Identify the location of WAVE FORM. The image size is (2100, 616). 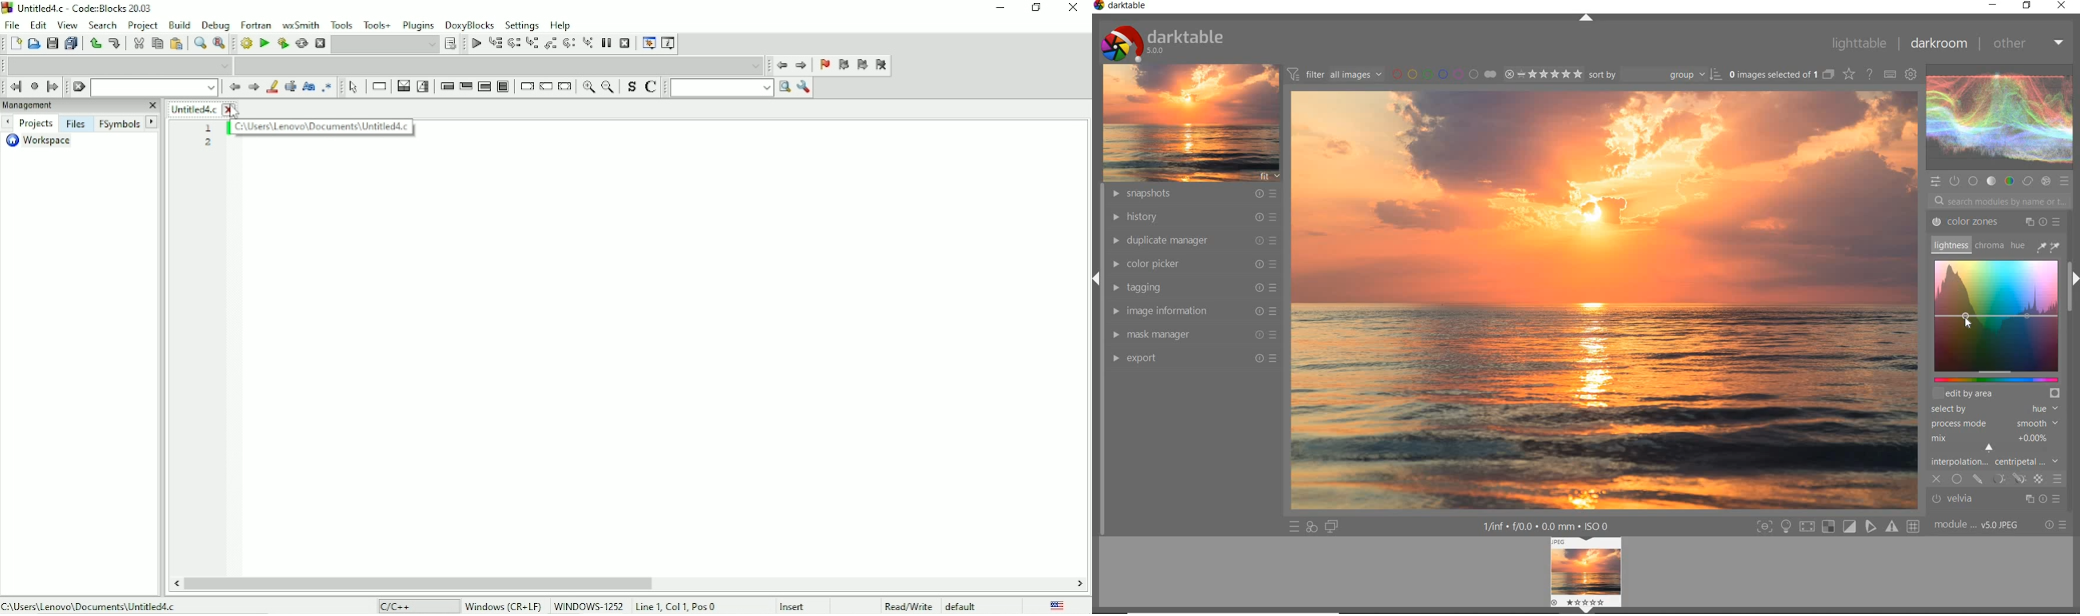
(1998, 119).